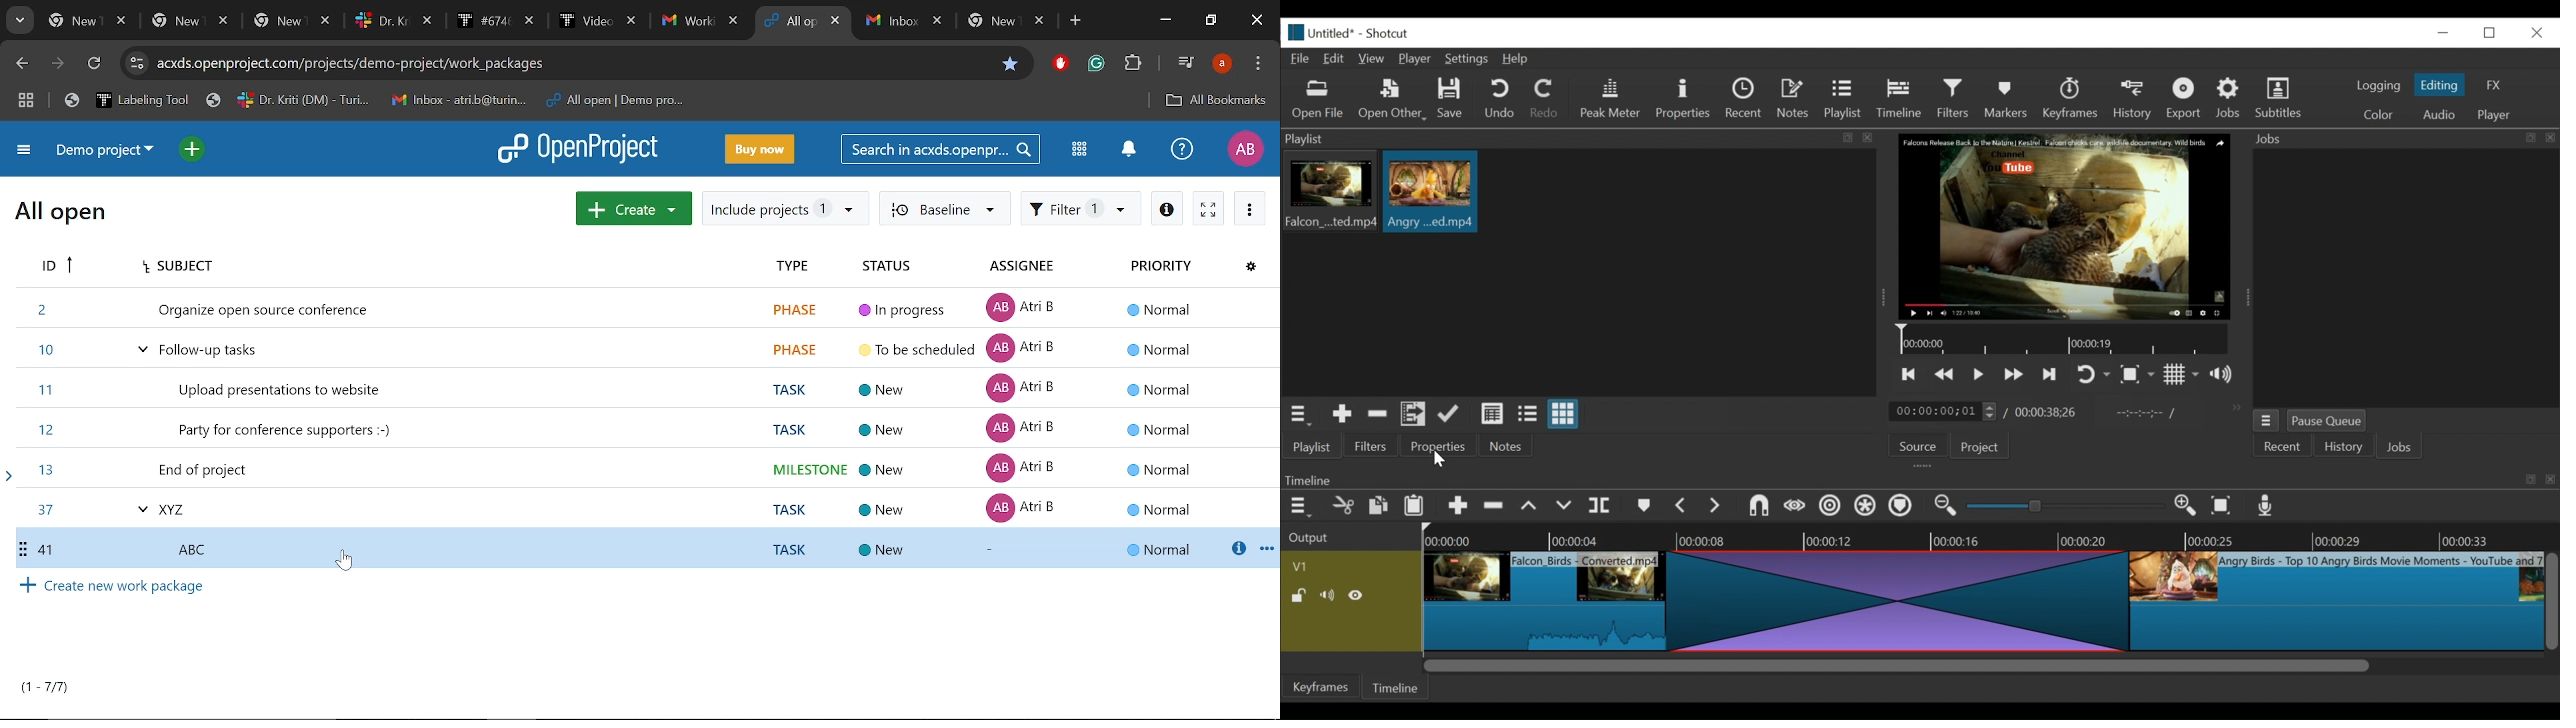 The height and width of the screenshot is (728, 2576). I want to click on clip, so click(1329, 193).